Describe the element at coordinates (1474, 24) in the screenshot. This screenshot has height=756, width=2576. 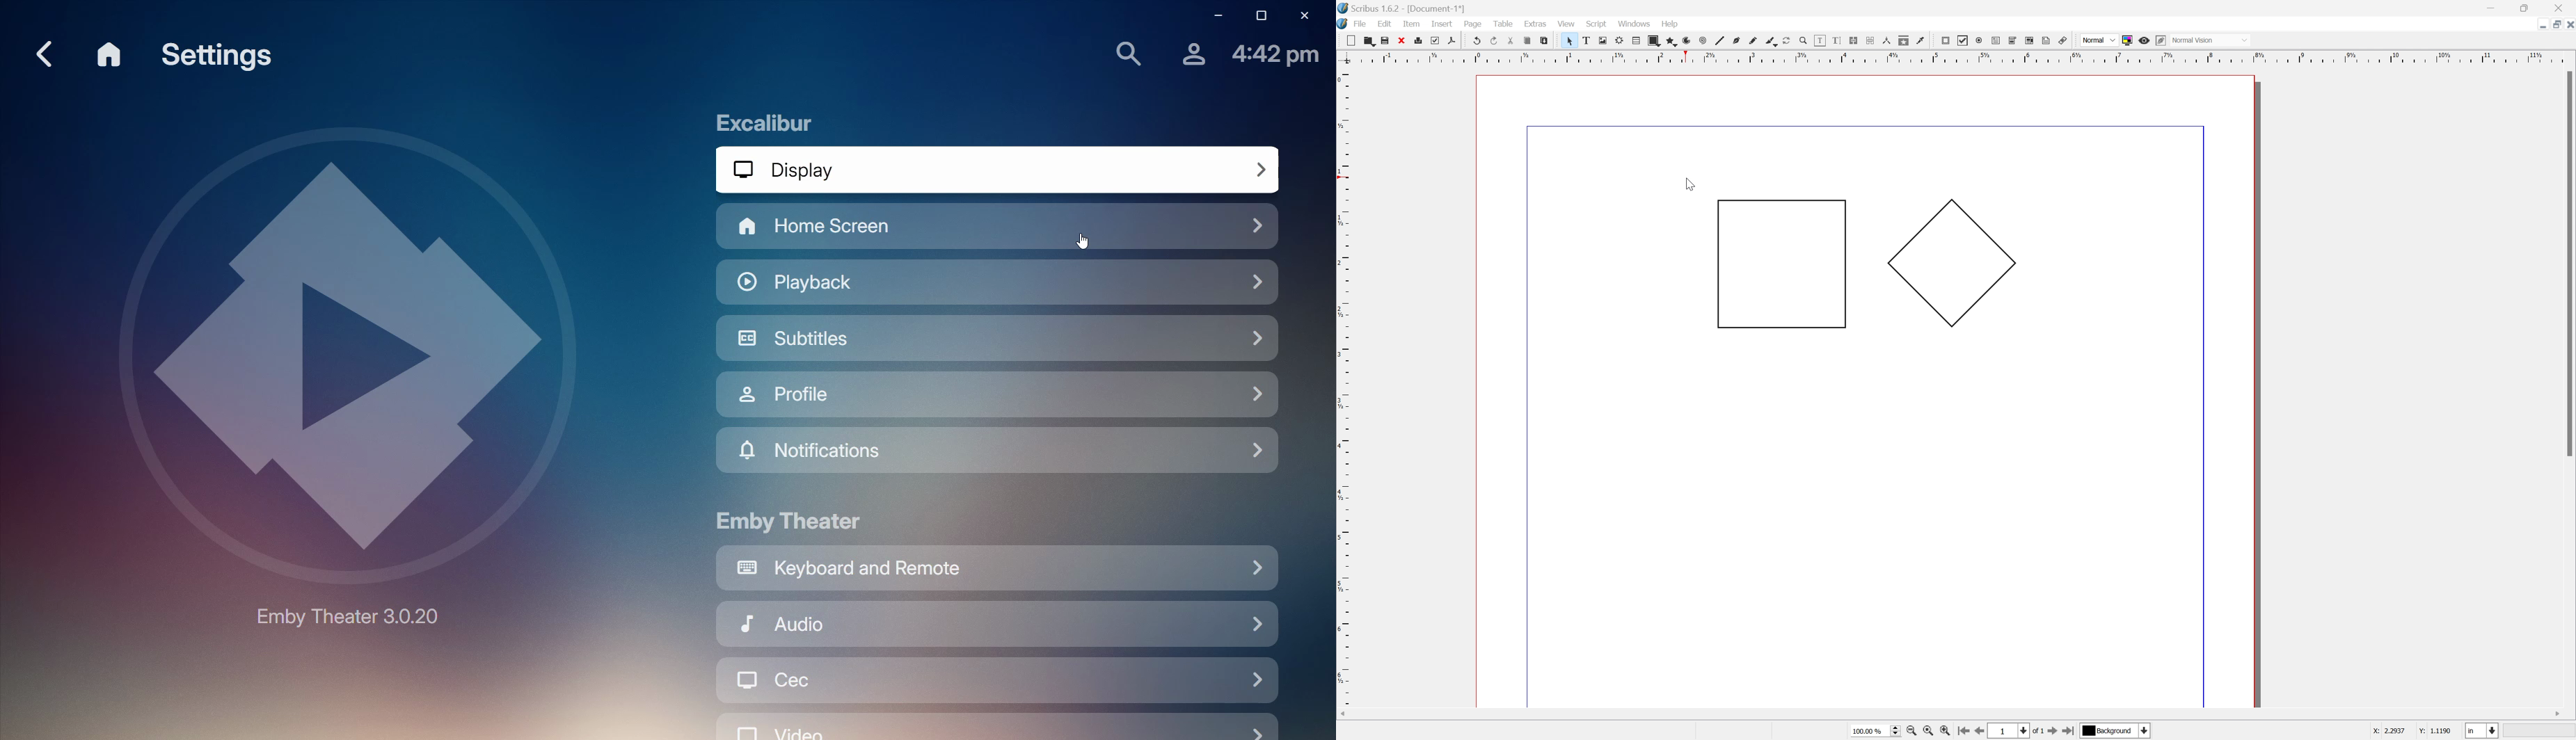
I see `page` at that location.